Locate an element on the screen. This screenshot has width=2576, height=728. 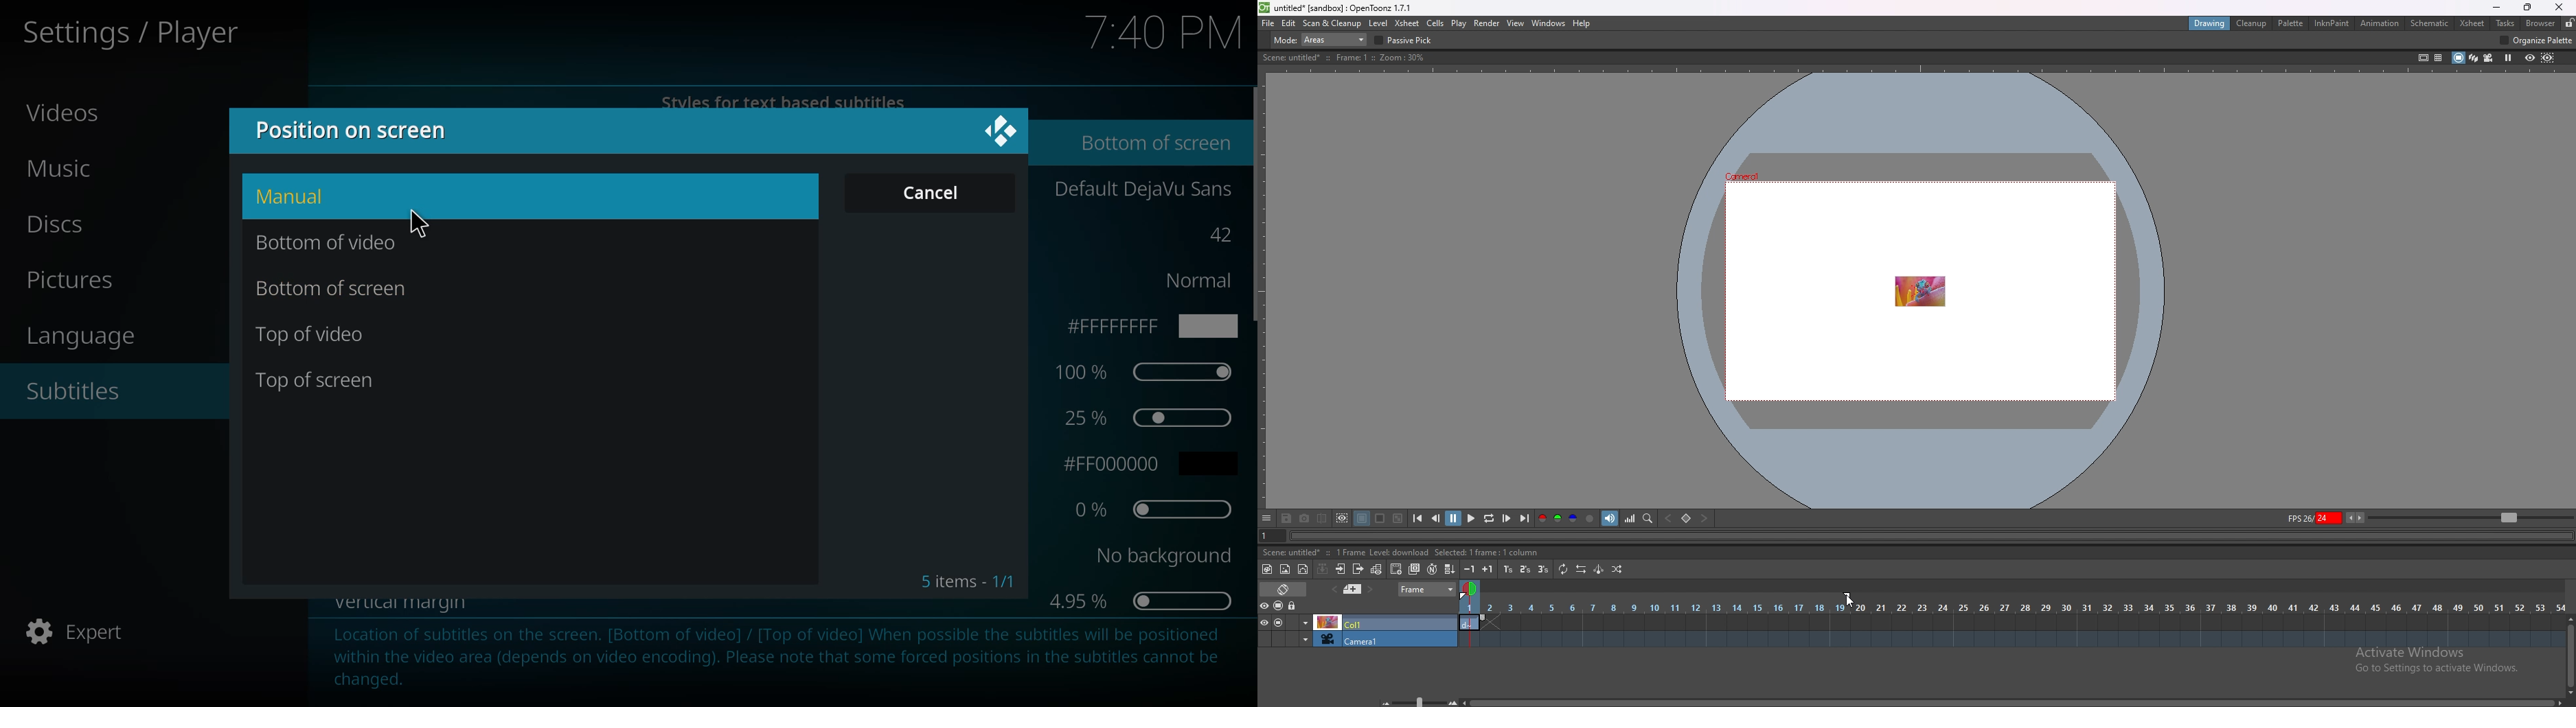
language is located at coordinates (81, 337).